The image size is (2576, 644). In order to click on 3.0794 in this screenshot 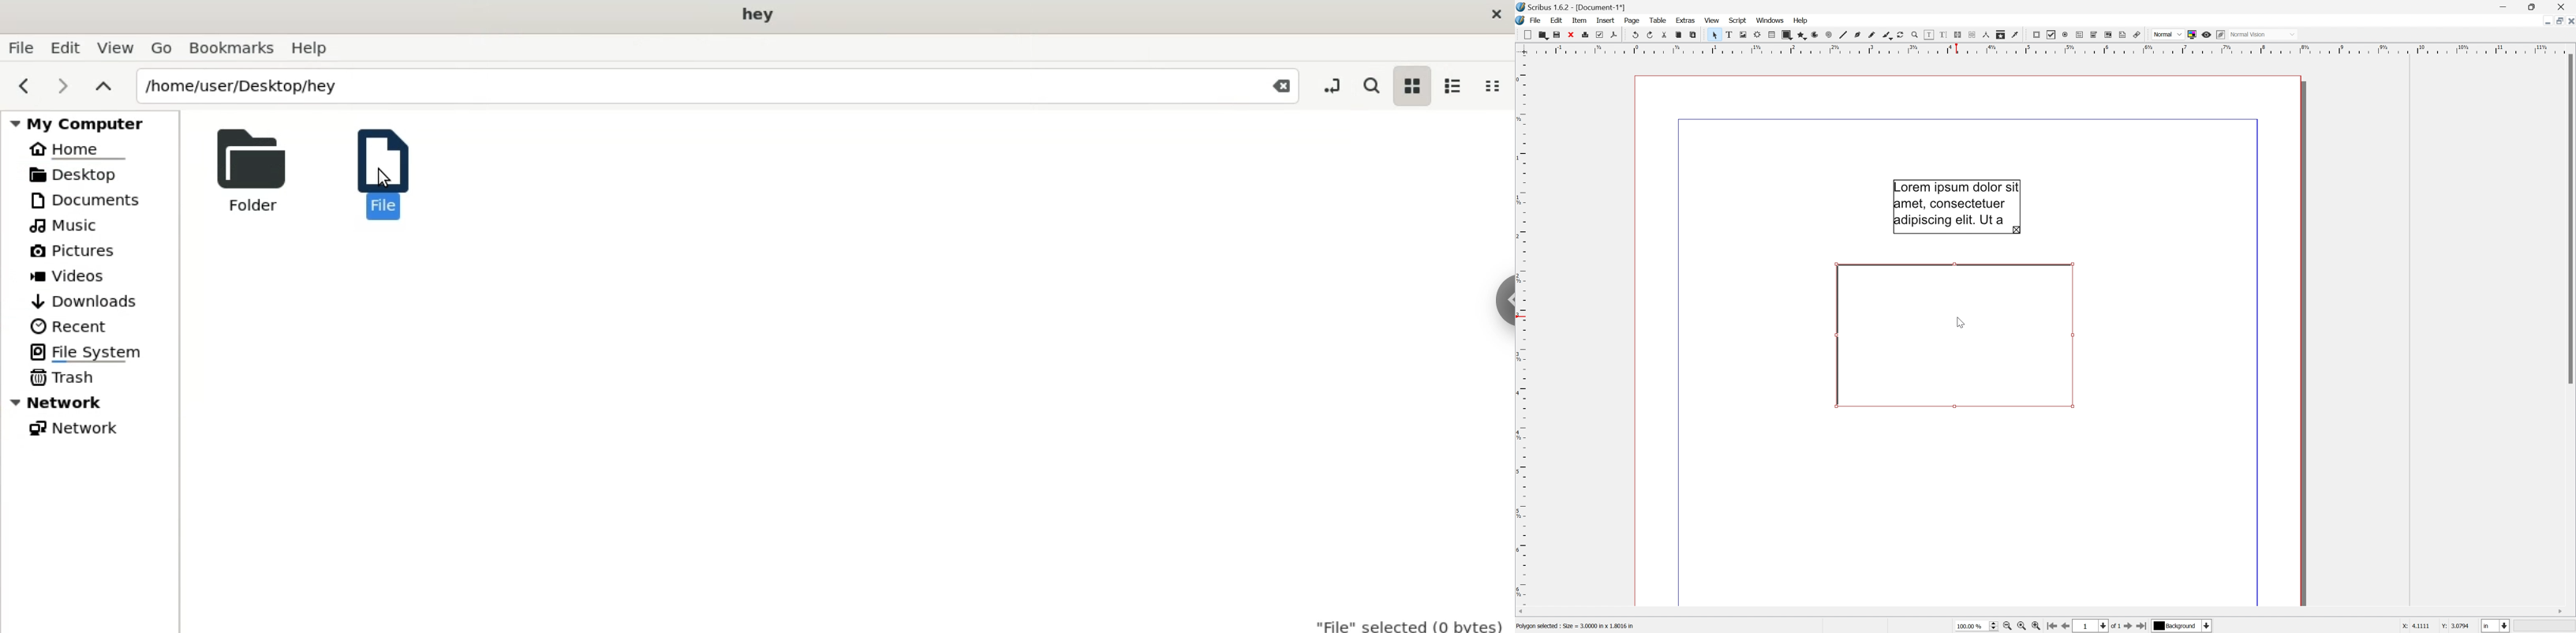, I will do `click(2462, 627)`.